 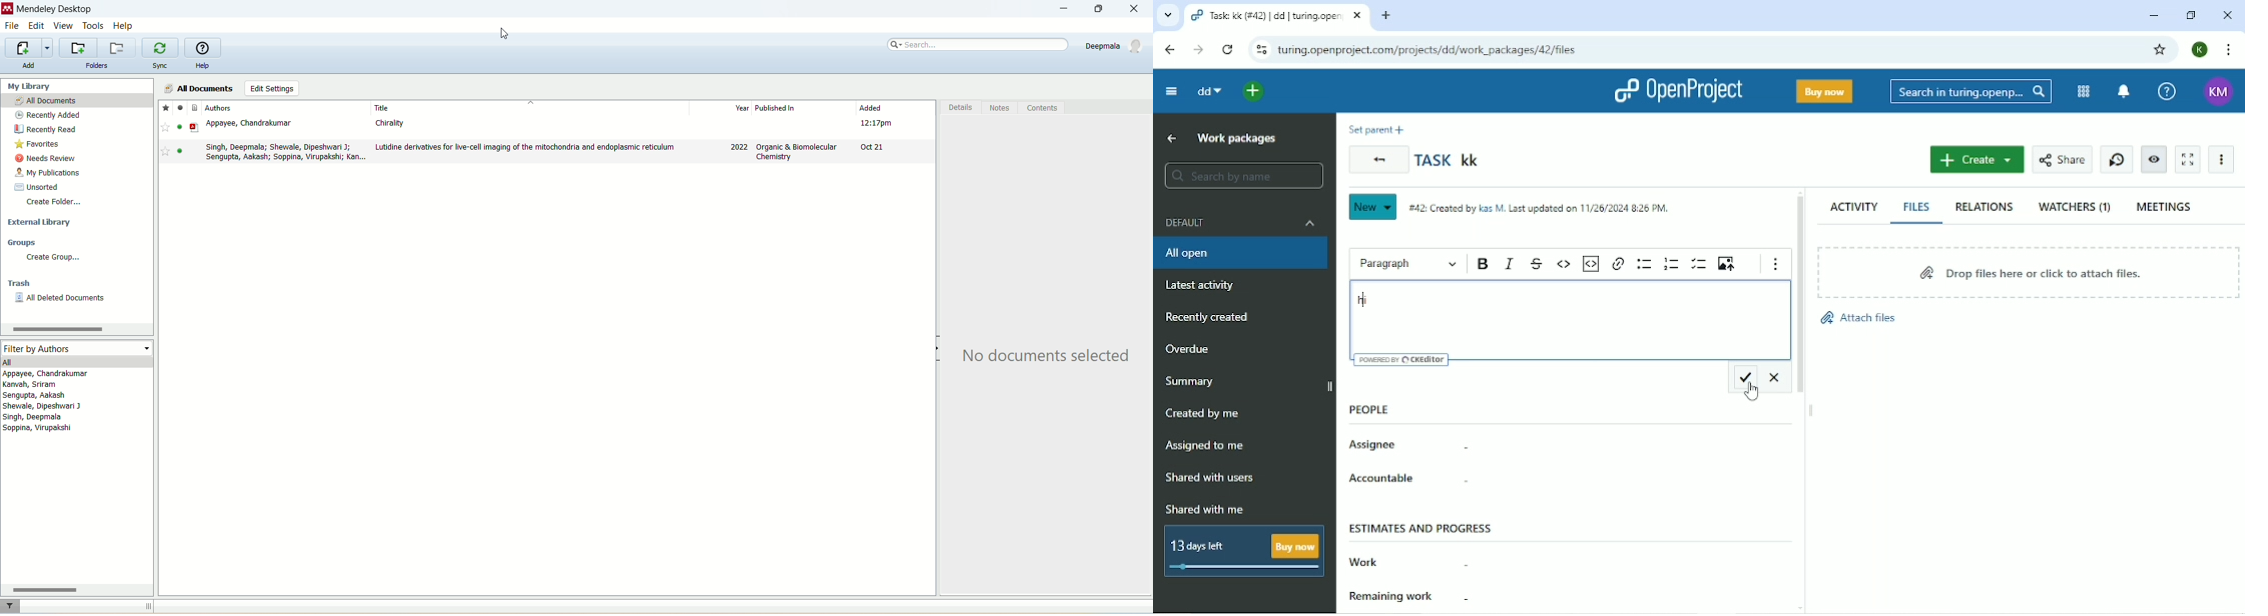 I want to click on search, so click(x=979, y=45).